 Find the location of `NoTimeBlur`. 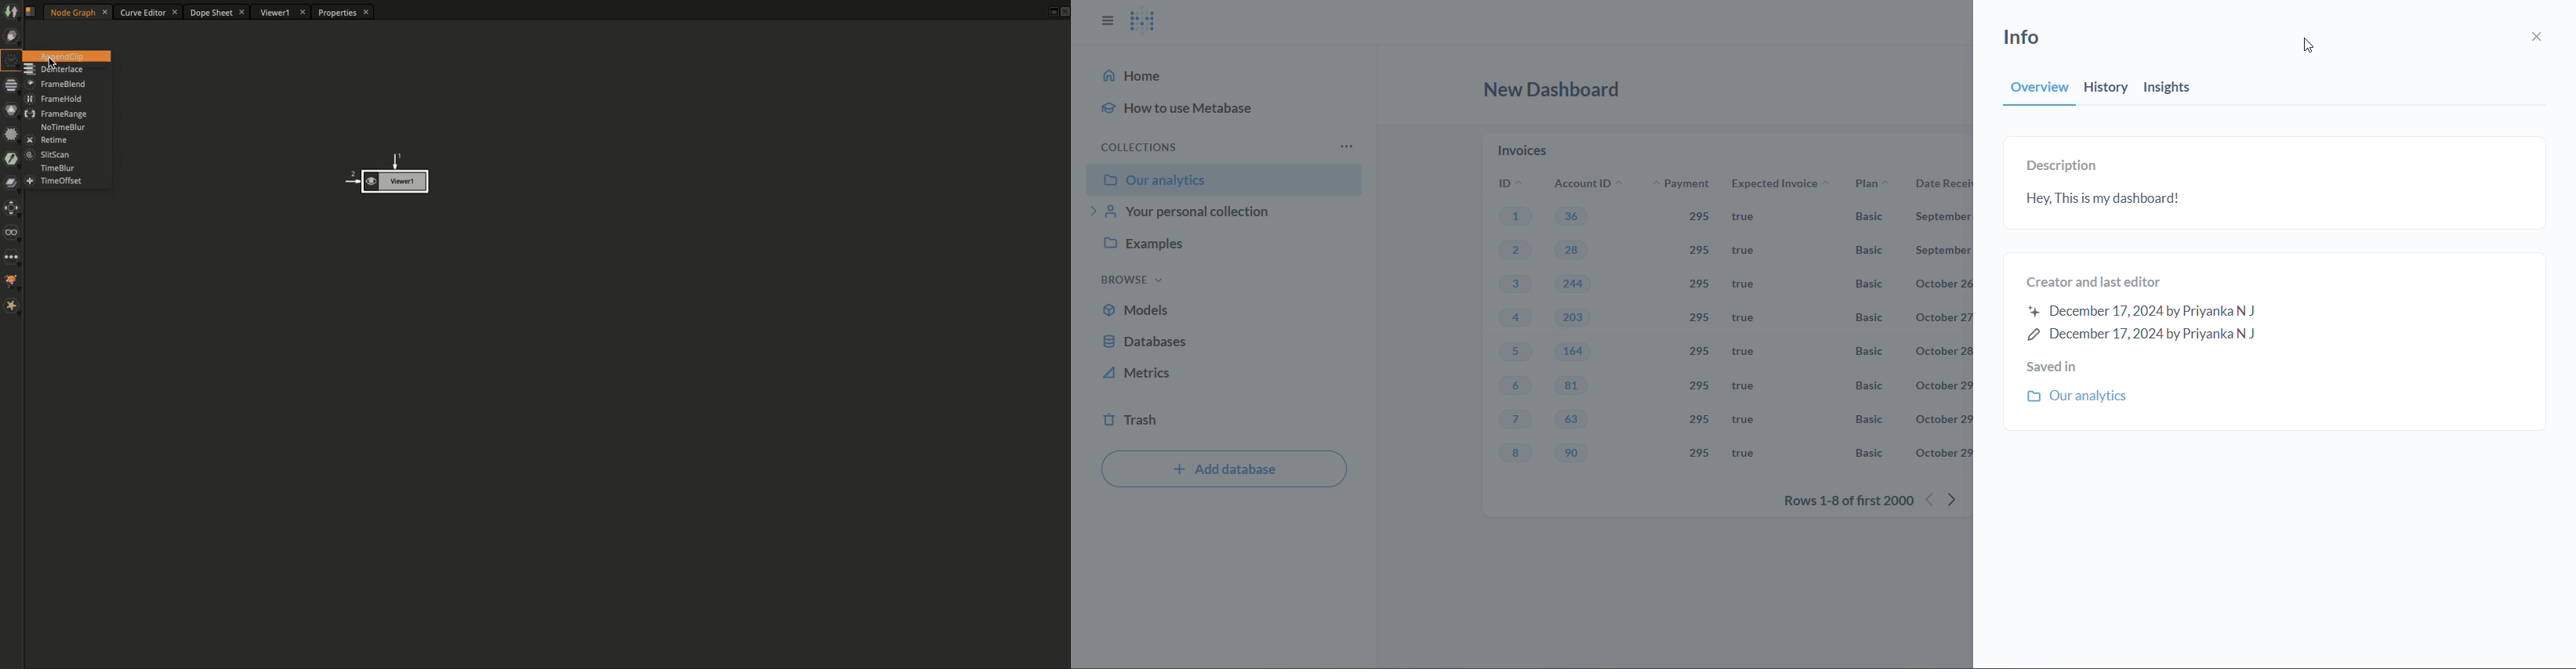

NoTimeBlur is located at coordinates (61, 127).